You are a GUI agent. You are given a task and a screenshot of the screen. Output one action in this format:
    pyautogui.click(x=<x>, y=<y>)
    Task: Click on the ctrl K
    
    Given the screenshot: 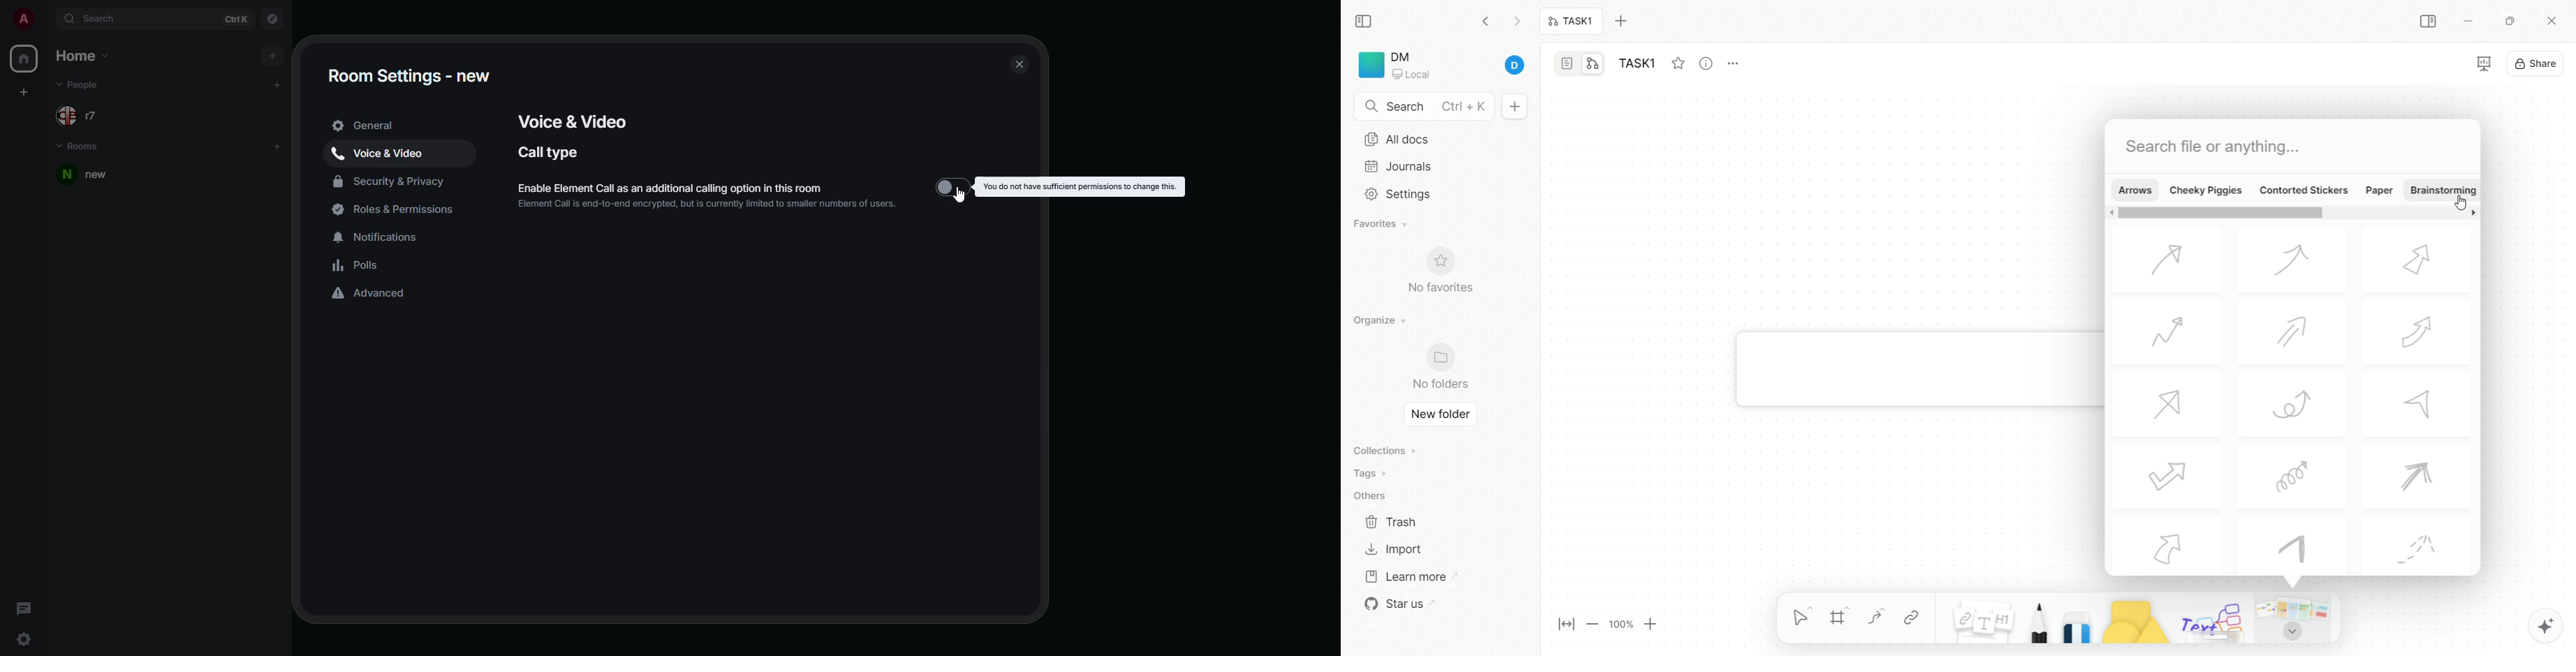 What is the action you would take?
    pyautogui.click(x=237, y=19)
    